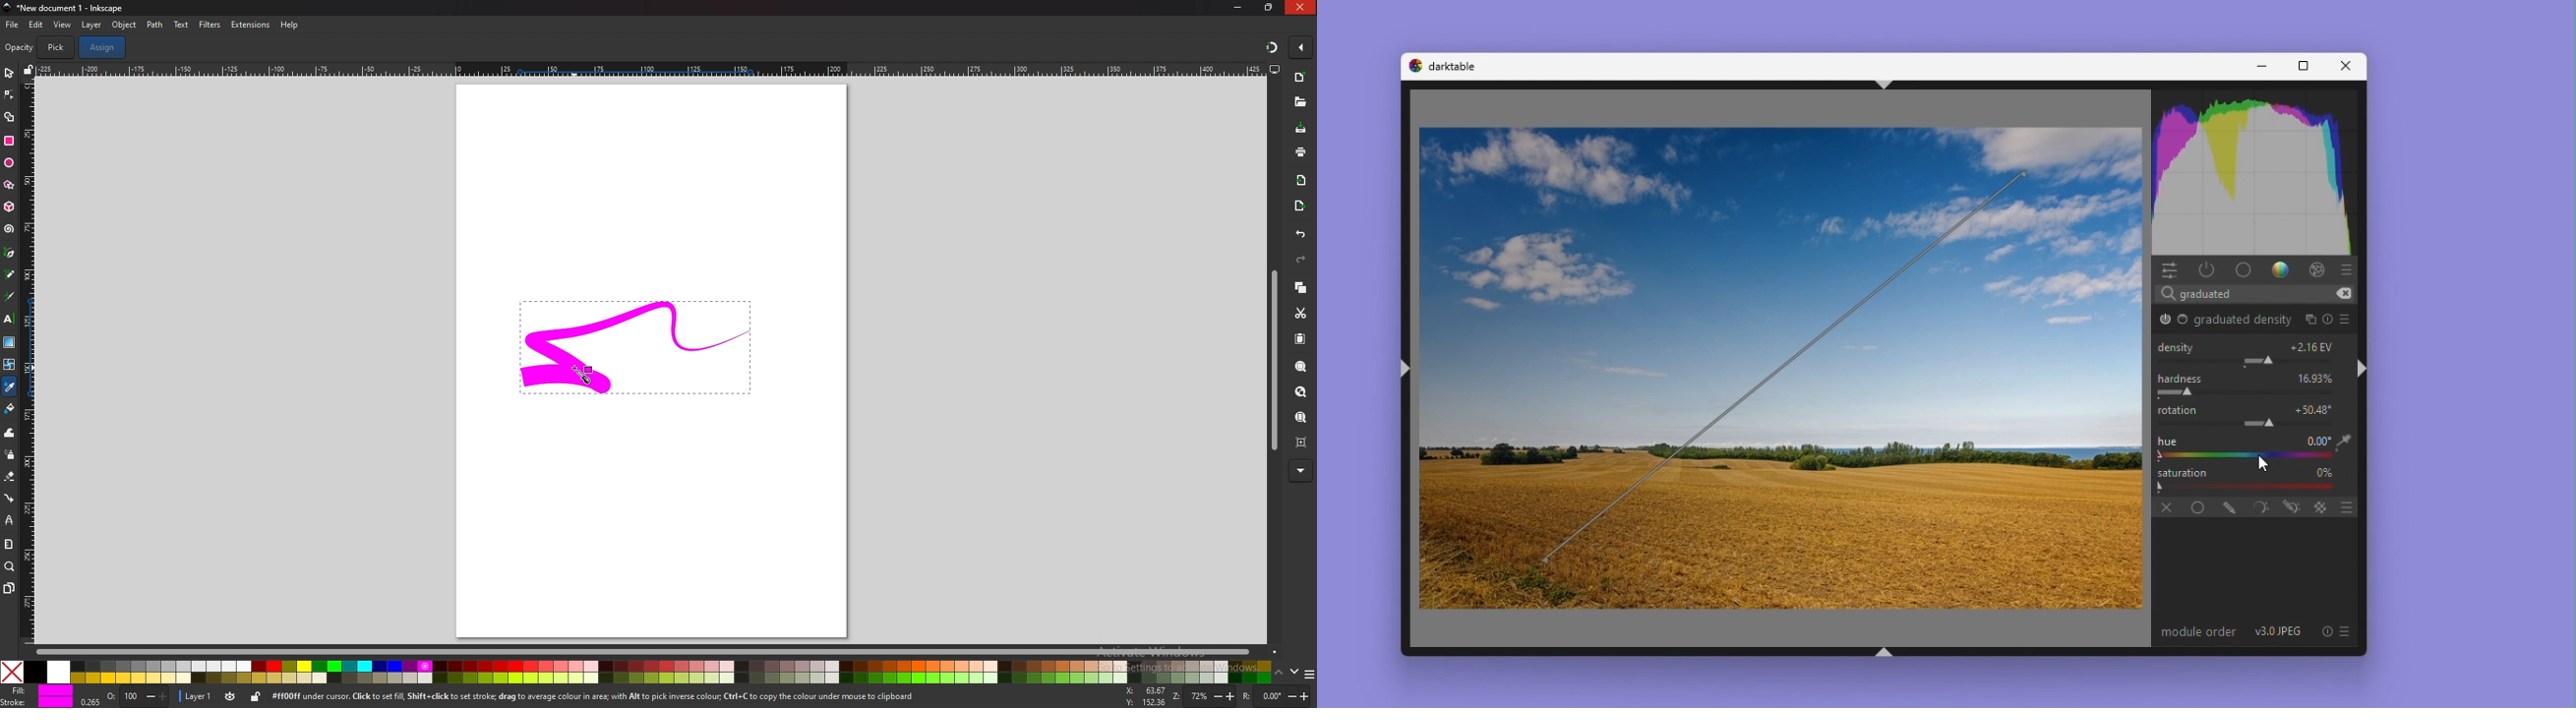 This screenshot has height=728, width=2576. What do you see at coordinates (2184, 321) in the screenshot?
I see `Base` at bounding box center [2184, 321].